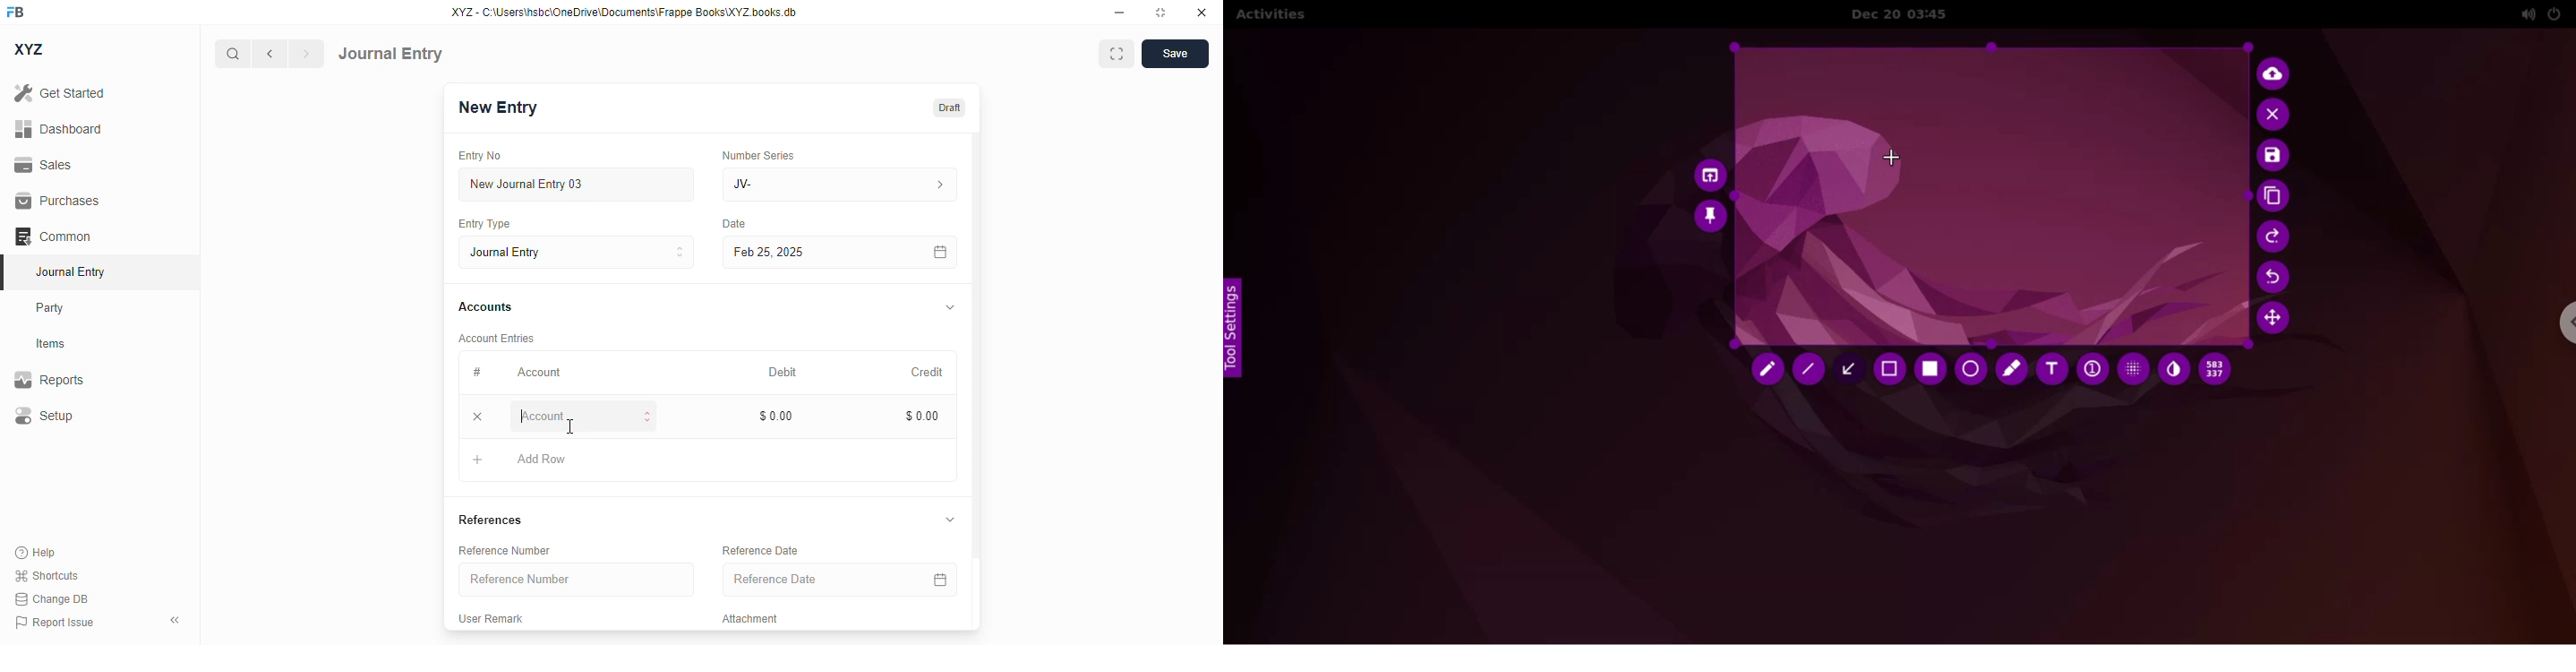  What do you see at coordinates (1117, 54) in the screenshot?
I see `toggle between form and full width` at bounding box center [1117, 54].